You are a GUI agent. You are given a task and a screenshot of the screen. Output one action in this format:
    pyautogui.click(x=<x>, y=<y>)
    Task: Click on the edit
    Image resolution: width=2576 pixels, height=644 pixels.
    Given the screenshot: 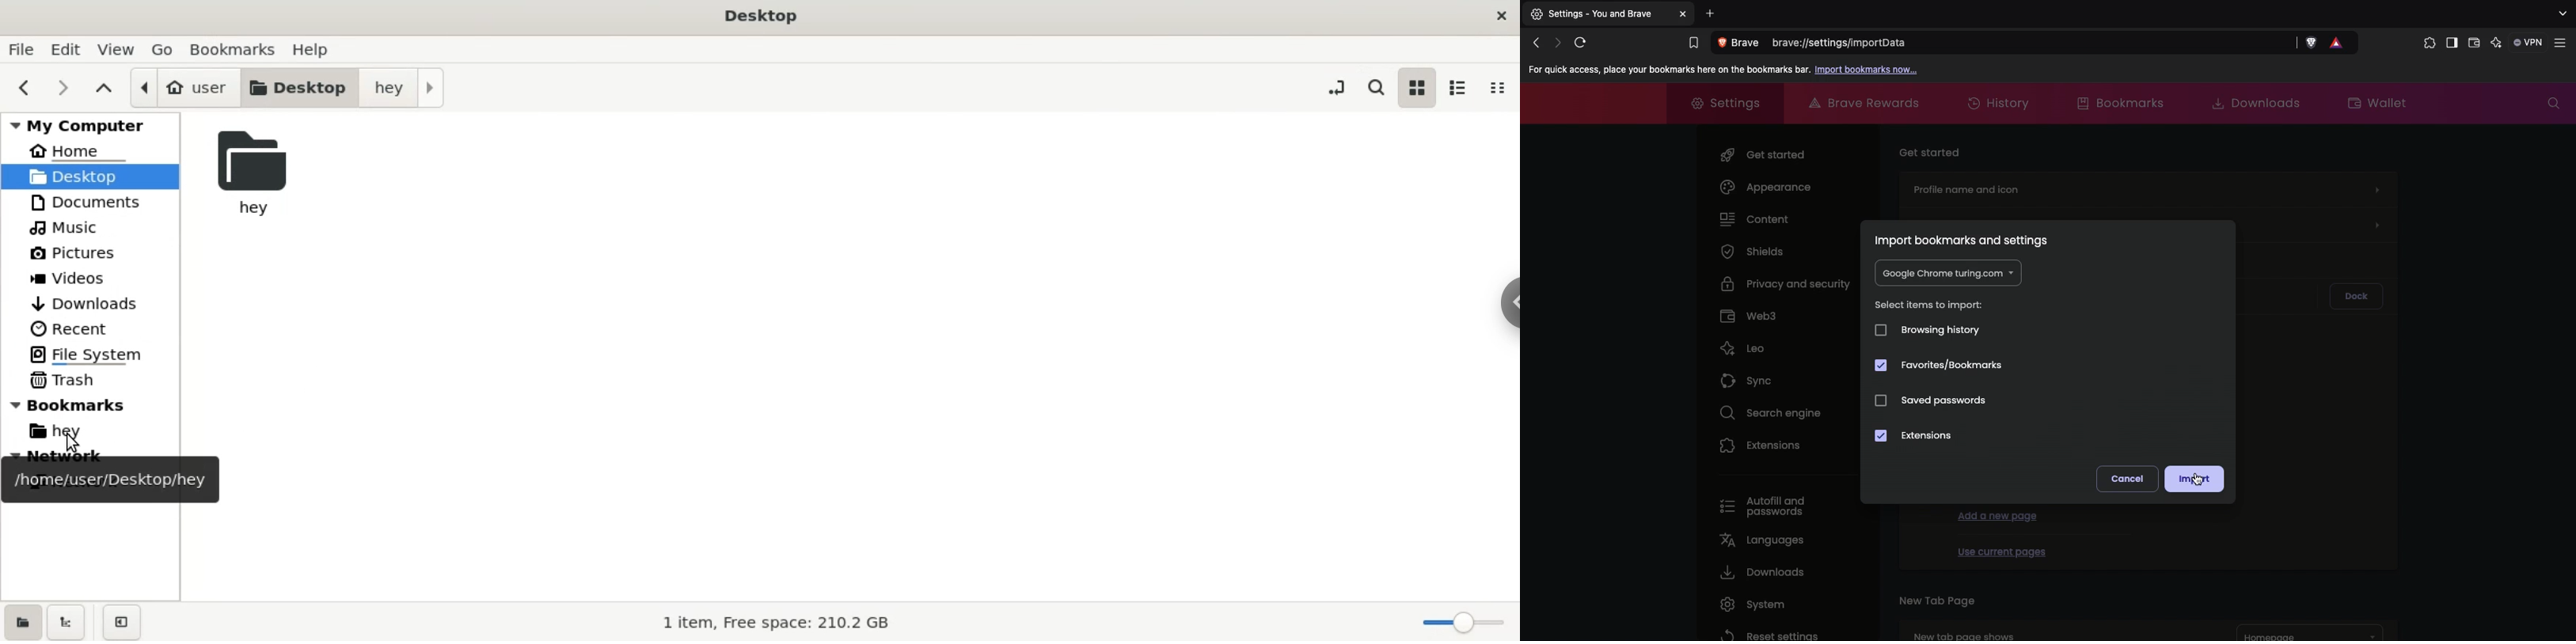 What is the action you would take?
    pyautogui.click(x=71, y=48)
    